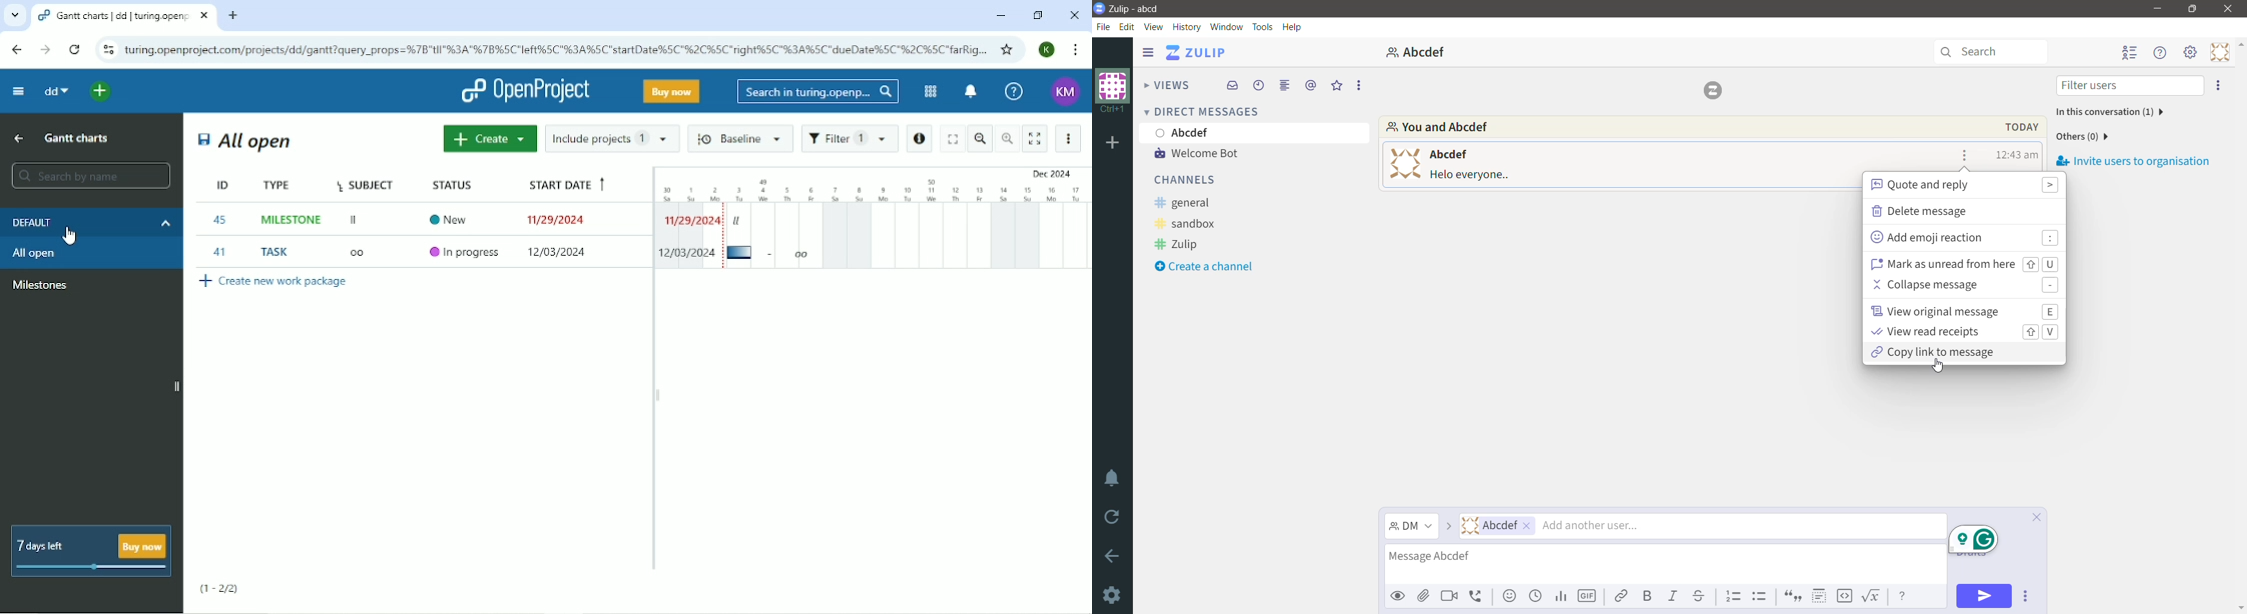 This screenshot has width=2268, height=616. Describe the element at coordinates (1478, 597) in the screenshot. I see `Add voice call` at that location.